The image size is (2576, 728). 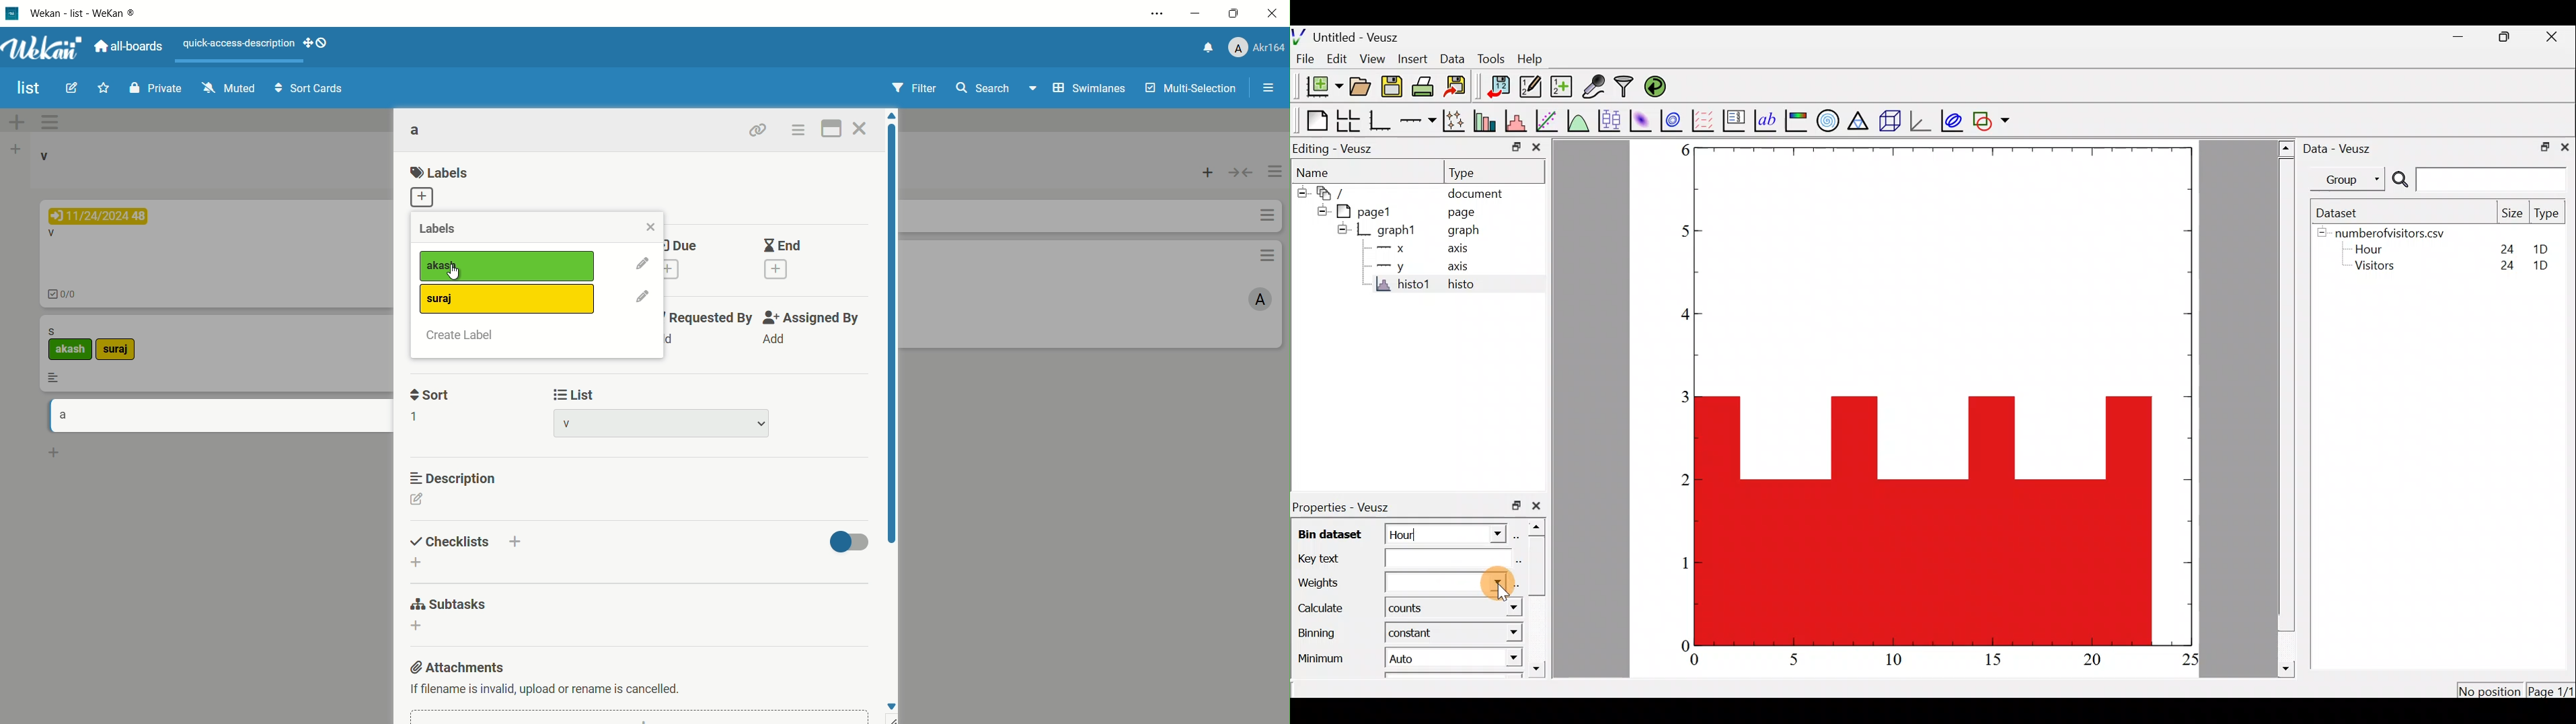 What do you see at coordinates (460, 667) in the screenshot?
I see `attachments` at bounding box center [460, 667].